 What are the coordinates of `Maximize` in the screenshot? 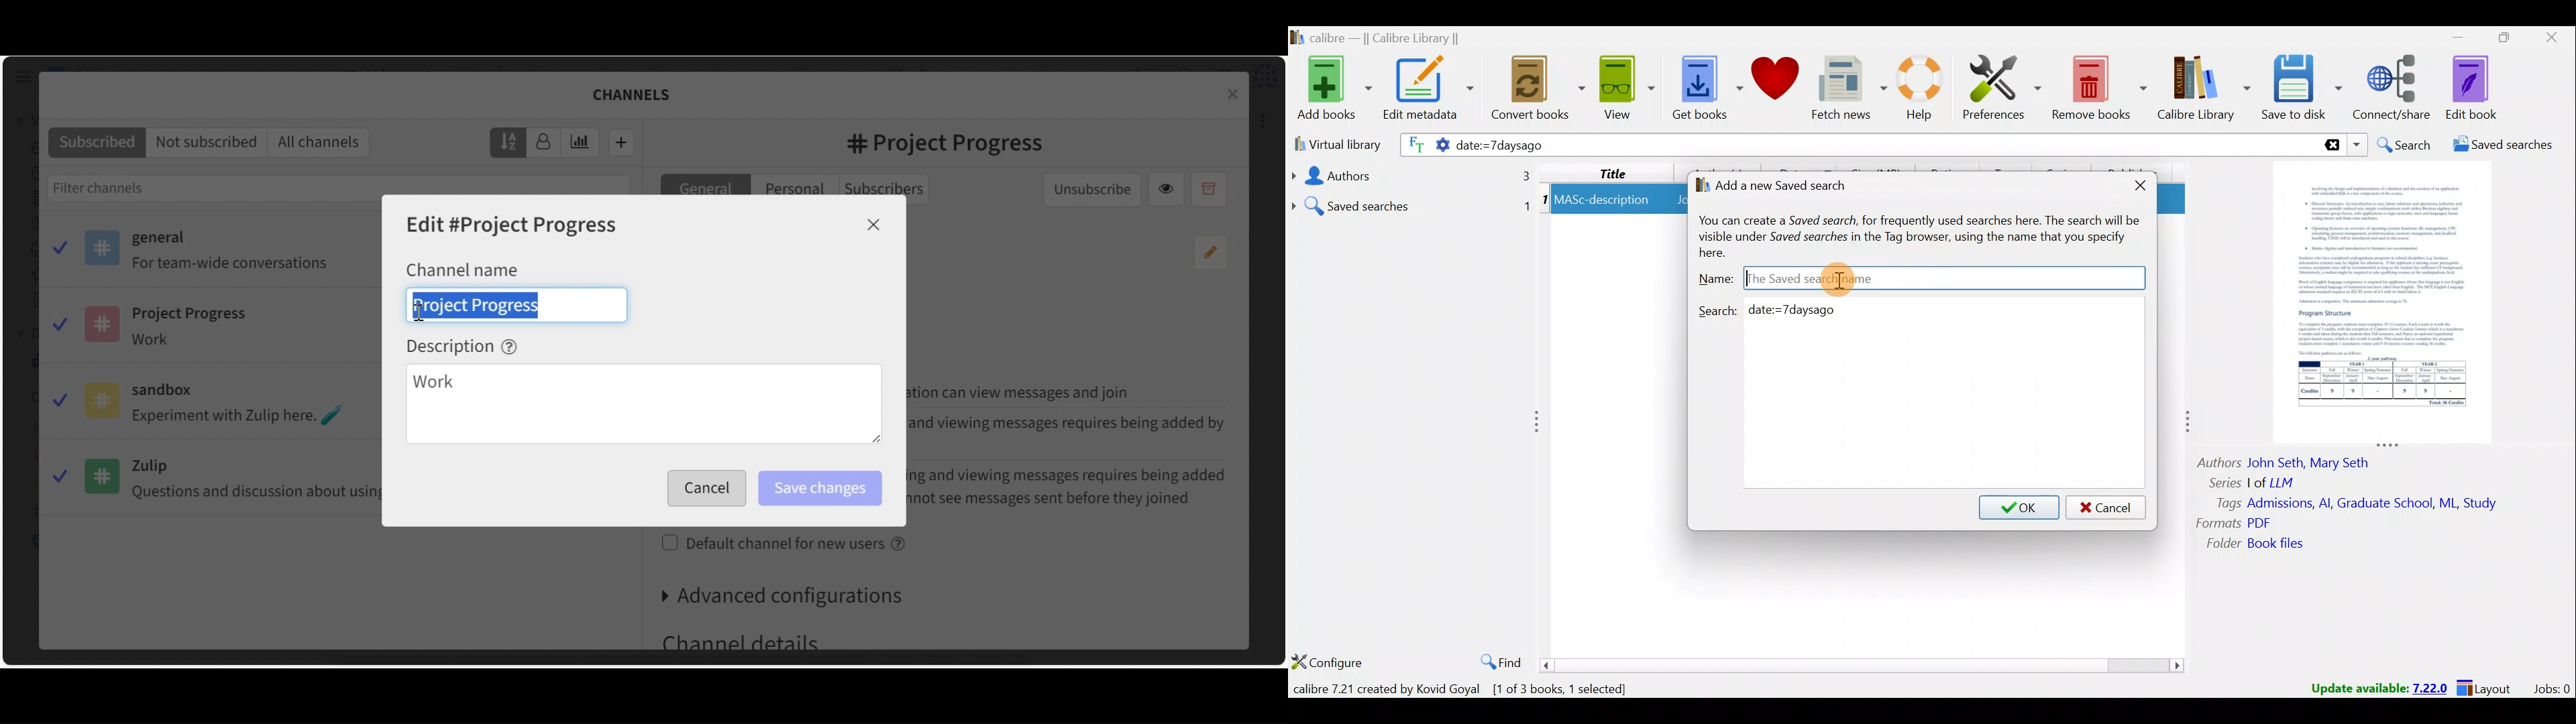 It's located at (2498, 40).